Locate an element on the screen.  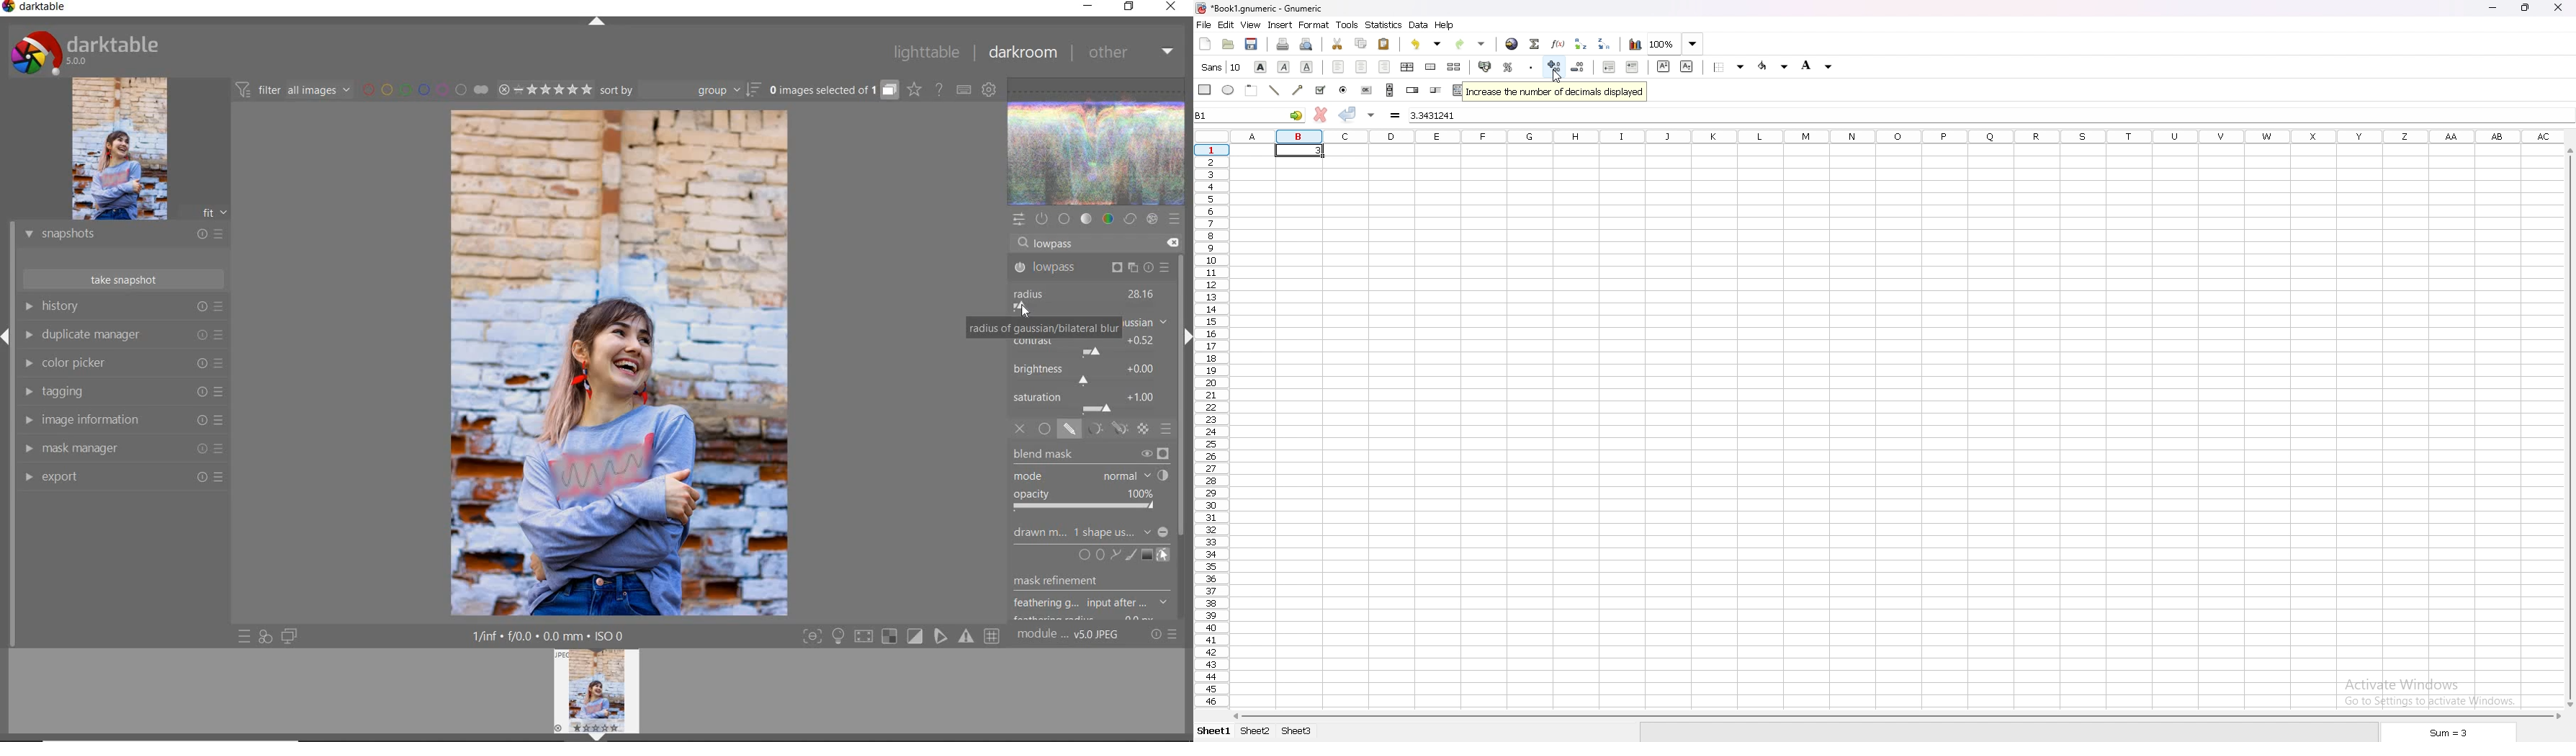
increase decimal is located at coordinates (1553, 68).